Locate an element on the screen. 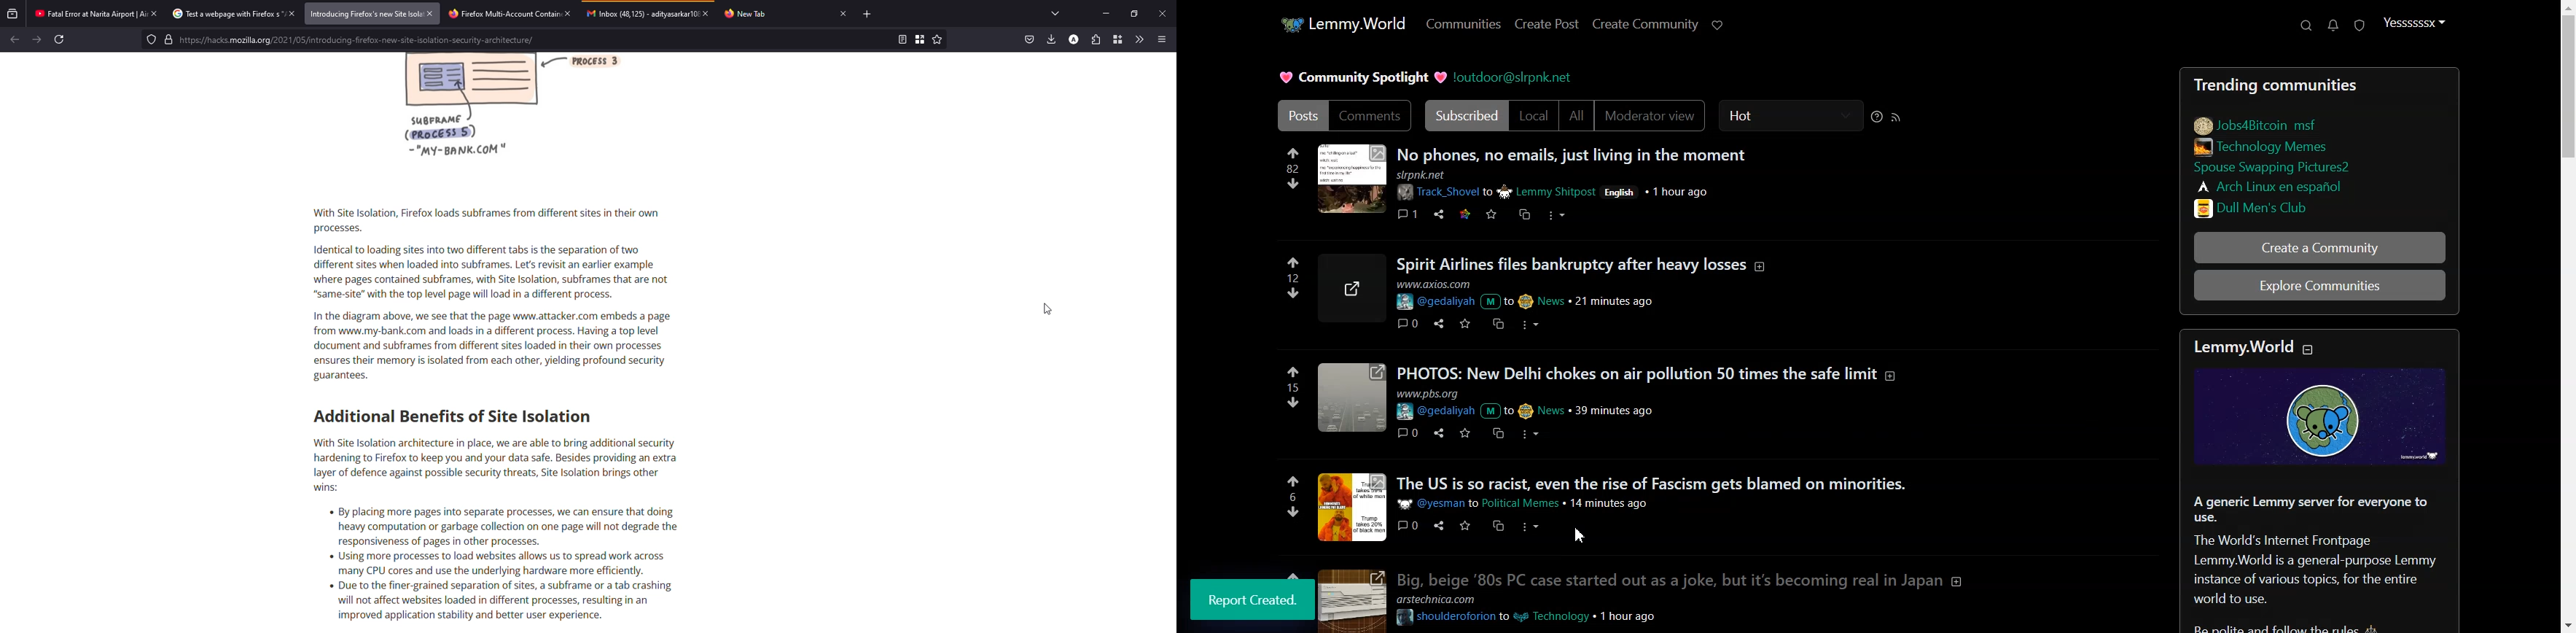 The width and height of the screenshot is (2576, 644). link is located at coordinates (2290, 168).